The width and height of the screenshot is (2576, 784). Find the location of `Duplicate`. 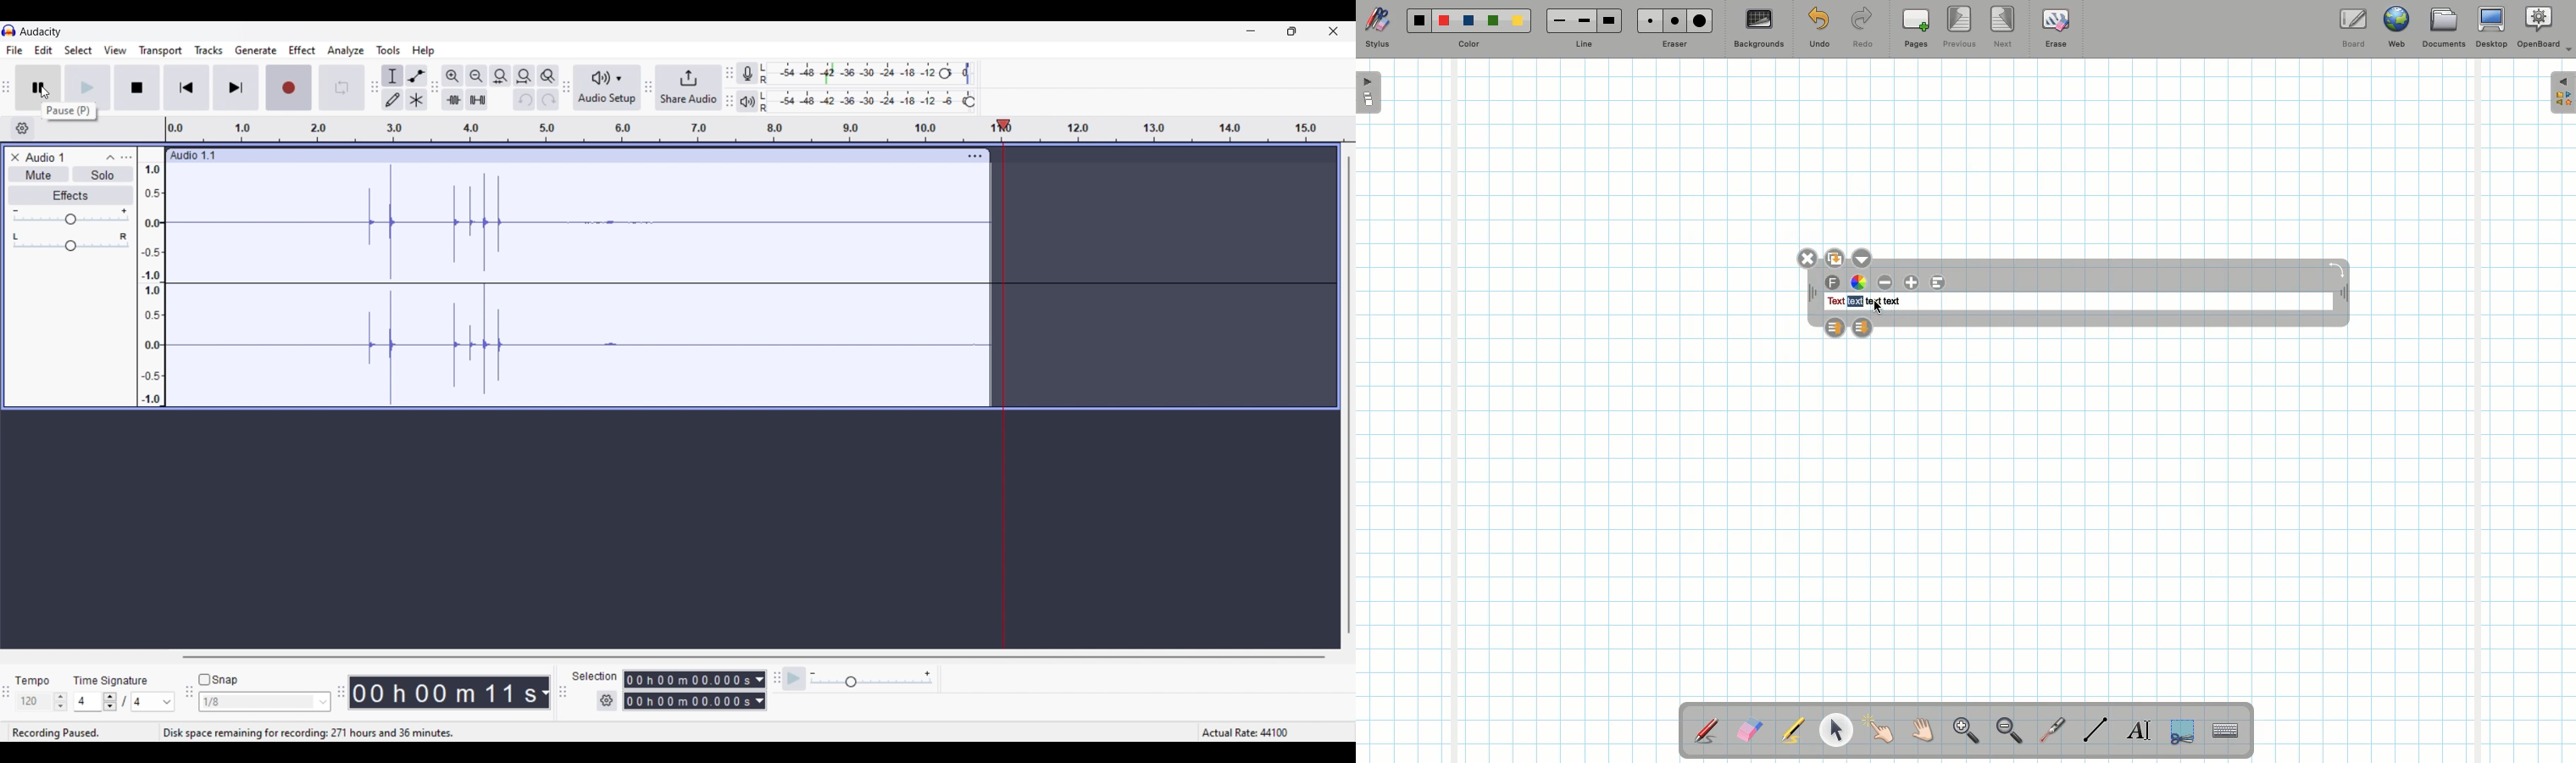

Duplicate is located at coordinates (1834, 256).